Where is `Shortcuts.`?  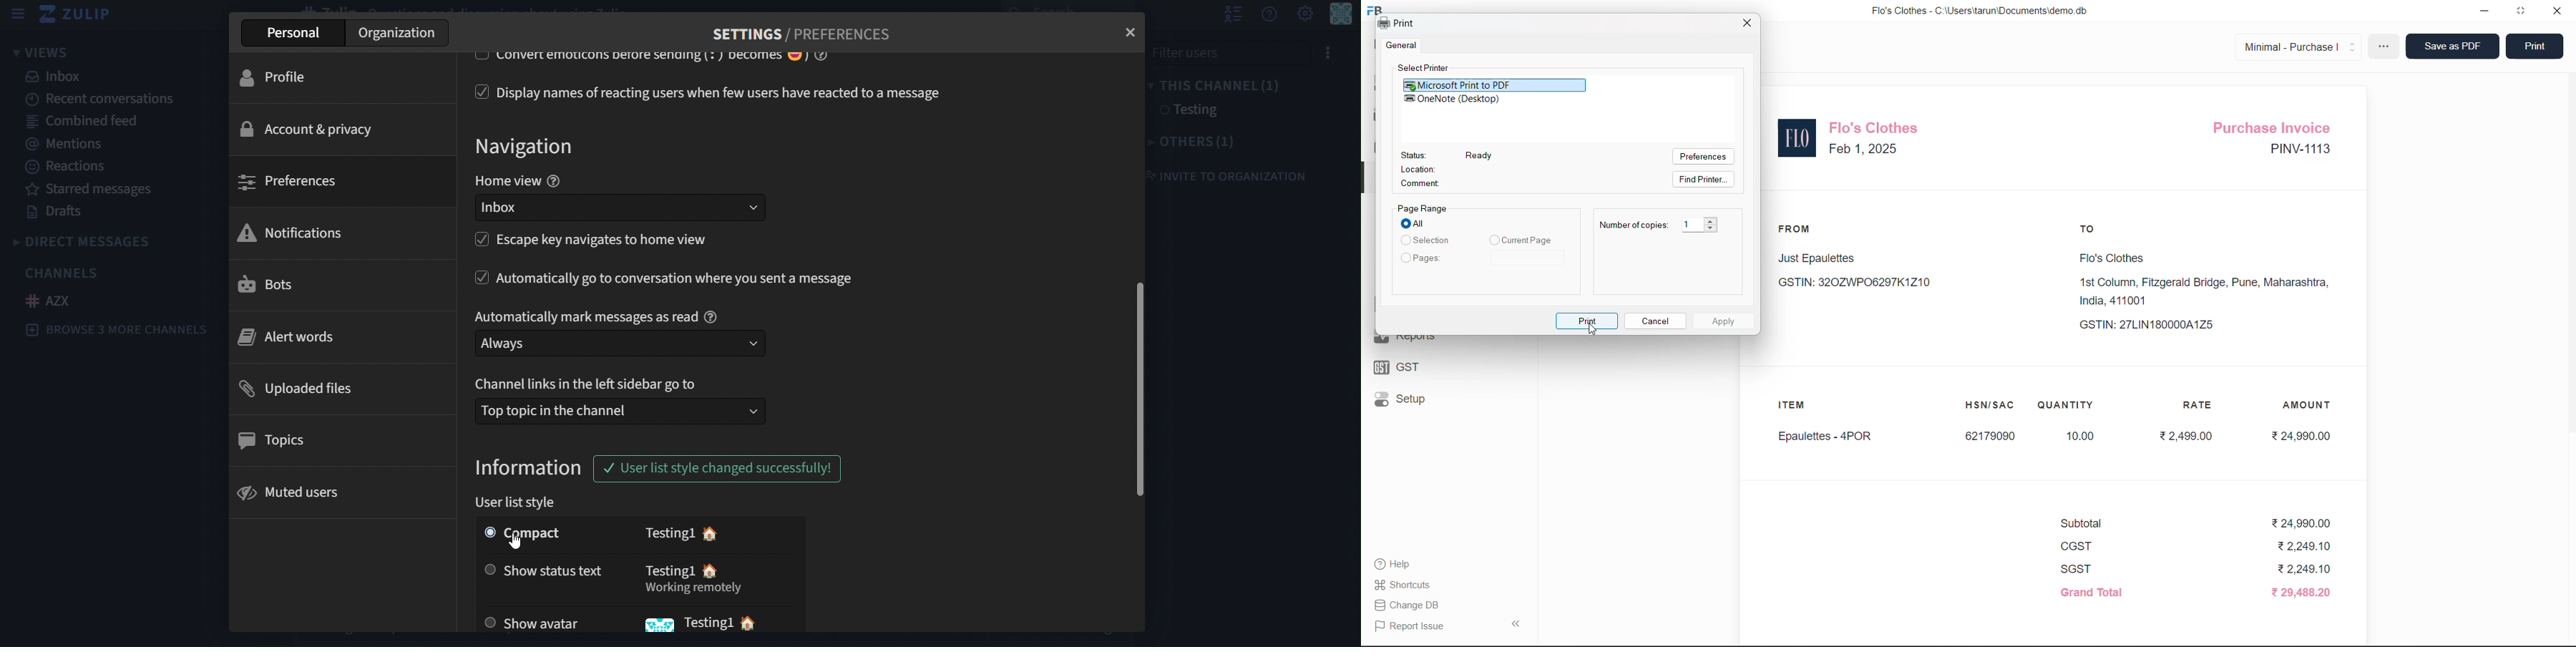 Shortcuts. is located at coordinates (1407, 584).